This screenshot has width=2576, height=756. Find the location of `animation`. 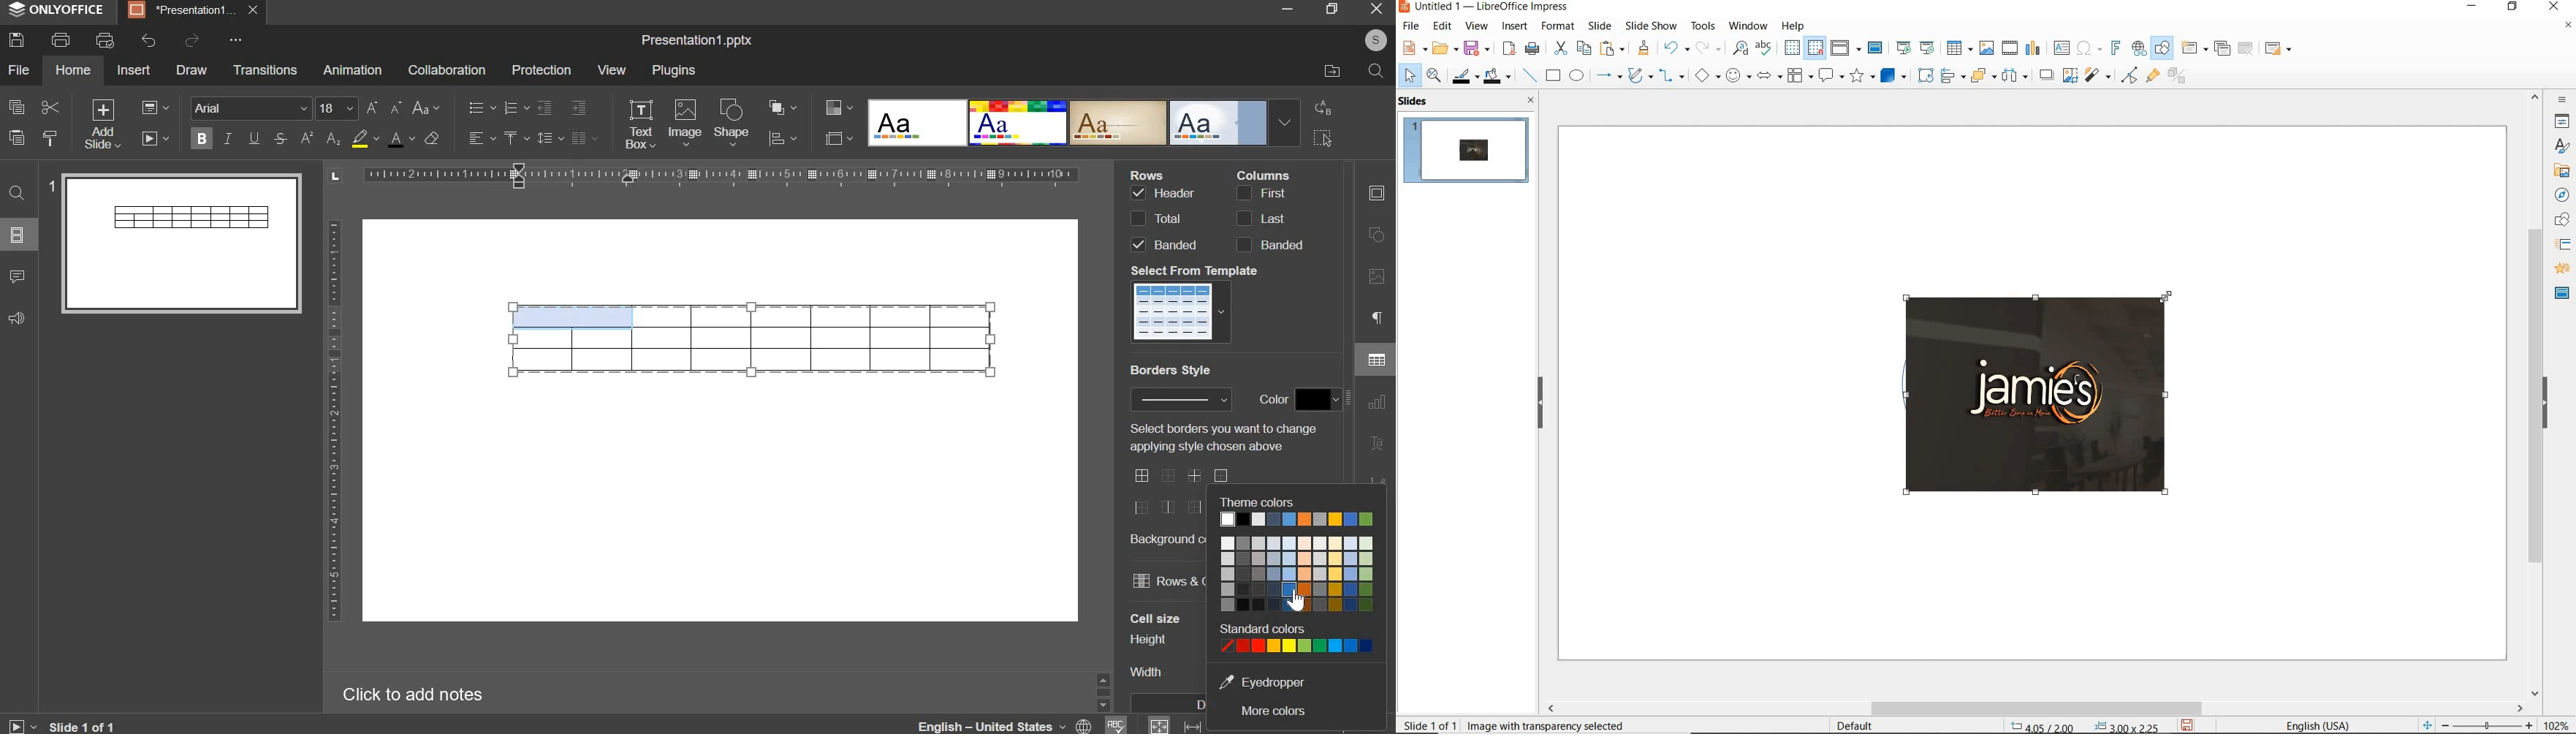

animation is located at coordinates (352, 69).